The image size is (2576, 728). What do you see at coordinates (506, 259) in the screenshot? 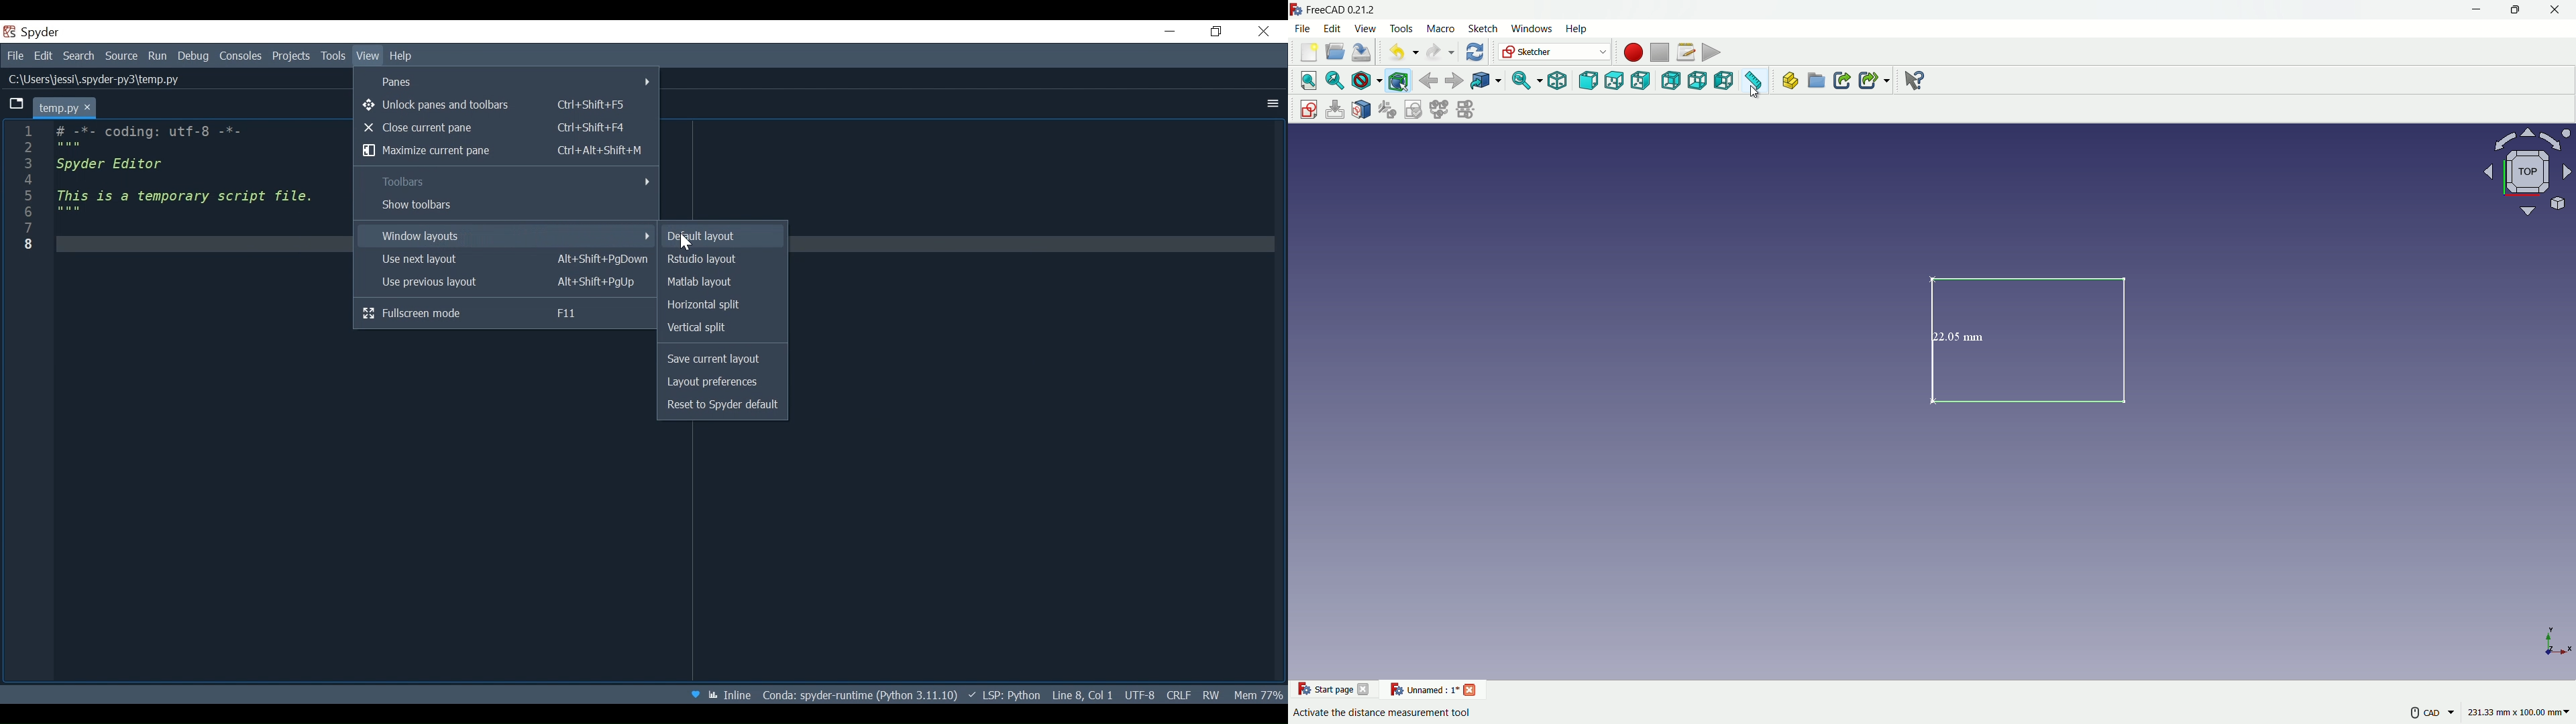
I see `Use next layout` at bounding box center [506, 259].